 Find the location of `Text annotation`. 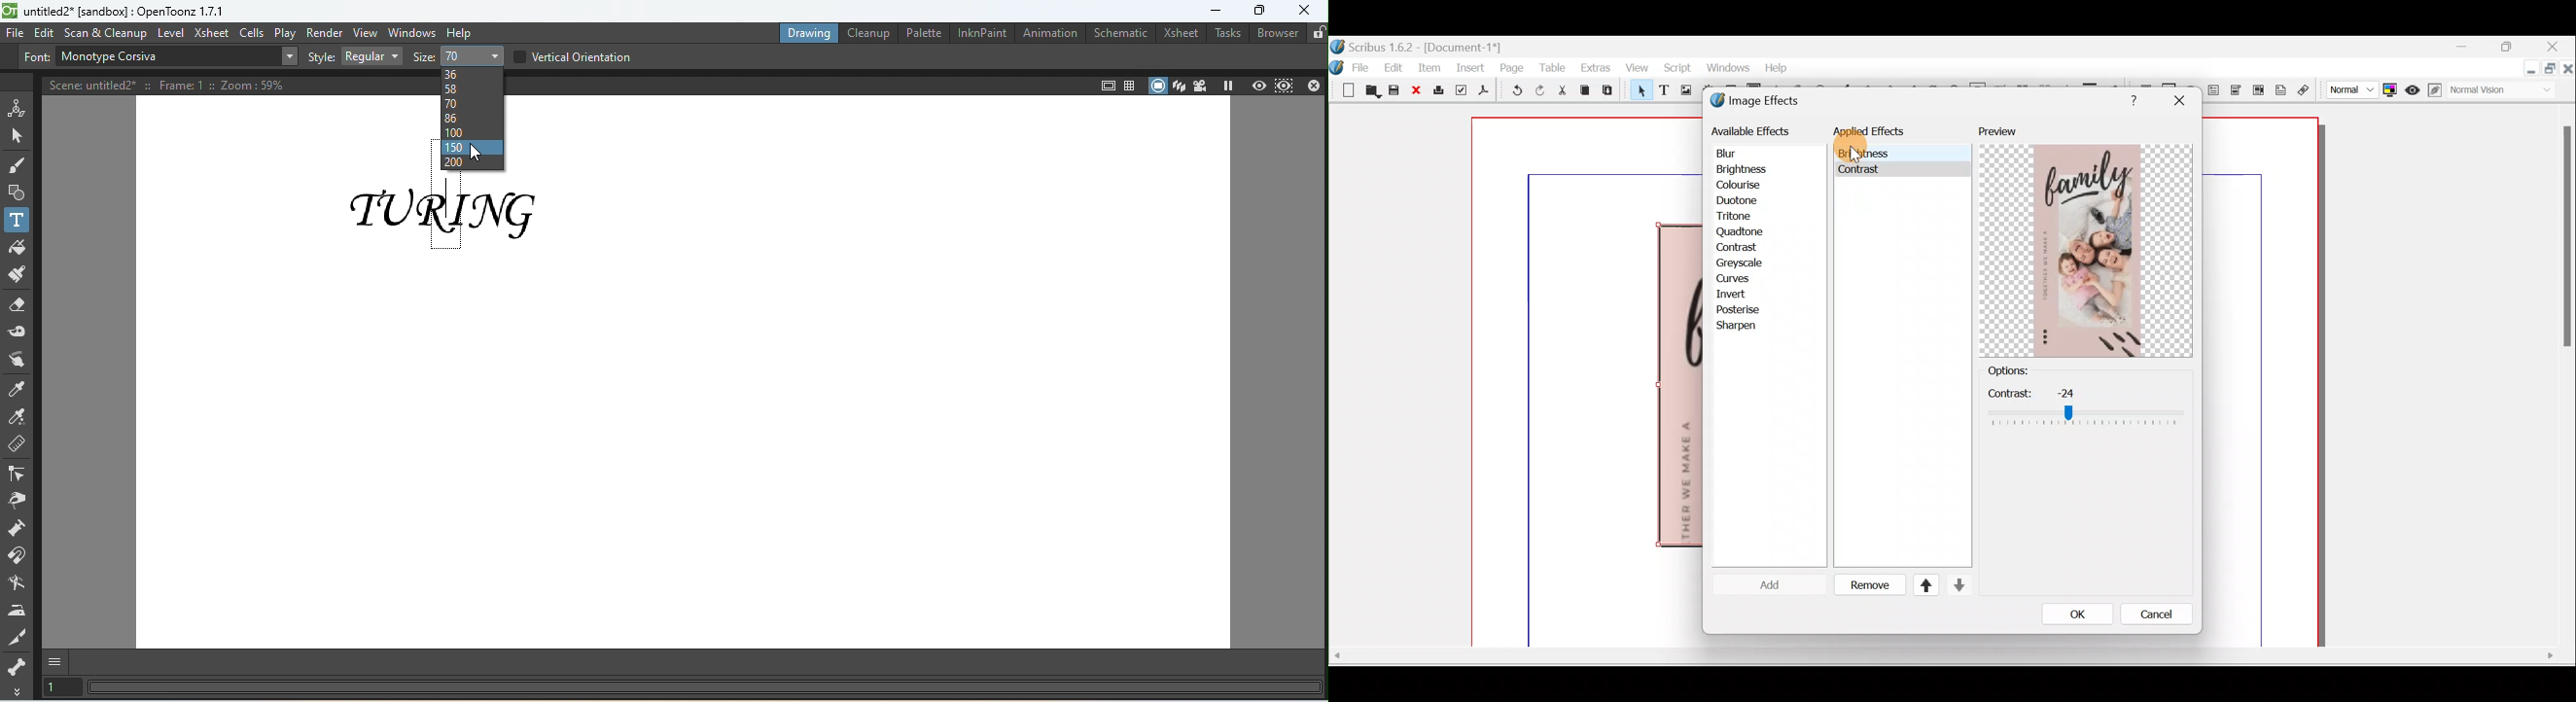

Text annotation is located at coordinates (2279, 88).